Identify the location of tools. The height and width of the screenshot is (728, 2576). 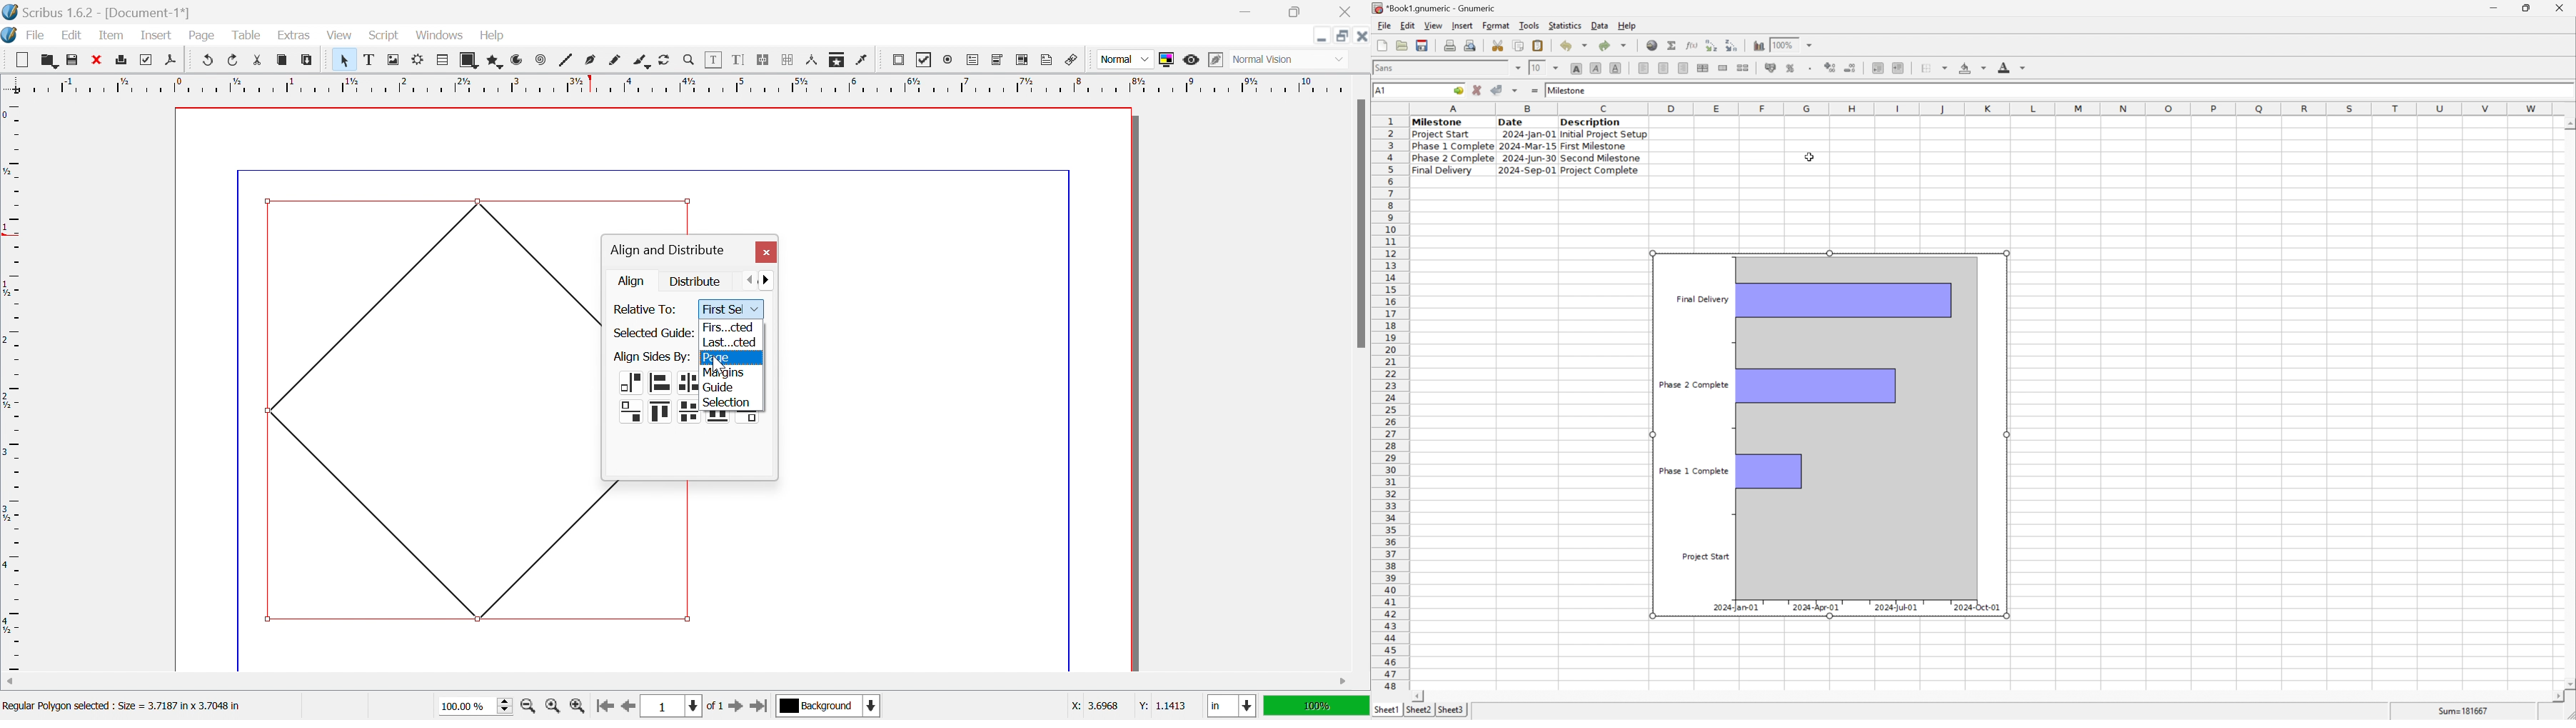
(1530, 25).